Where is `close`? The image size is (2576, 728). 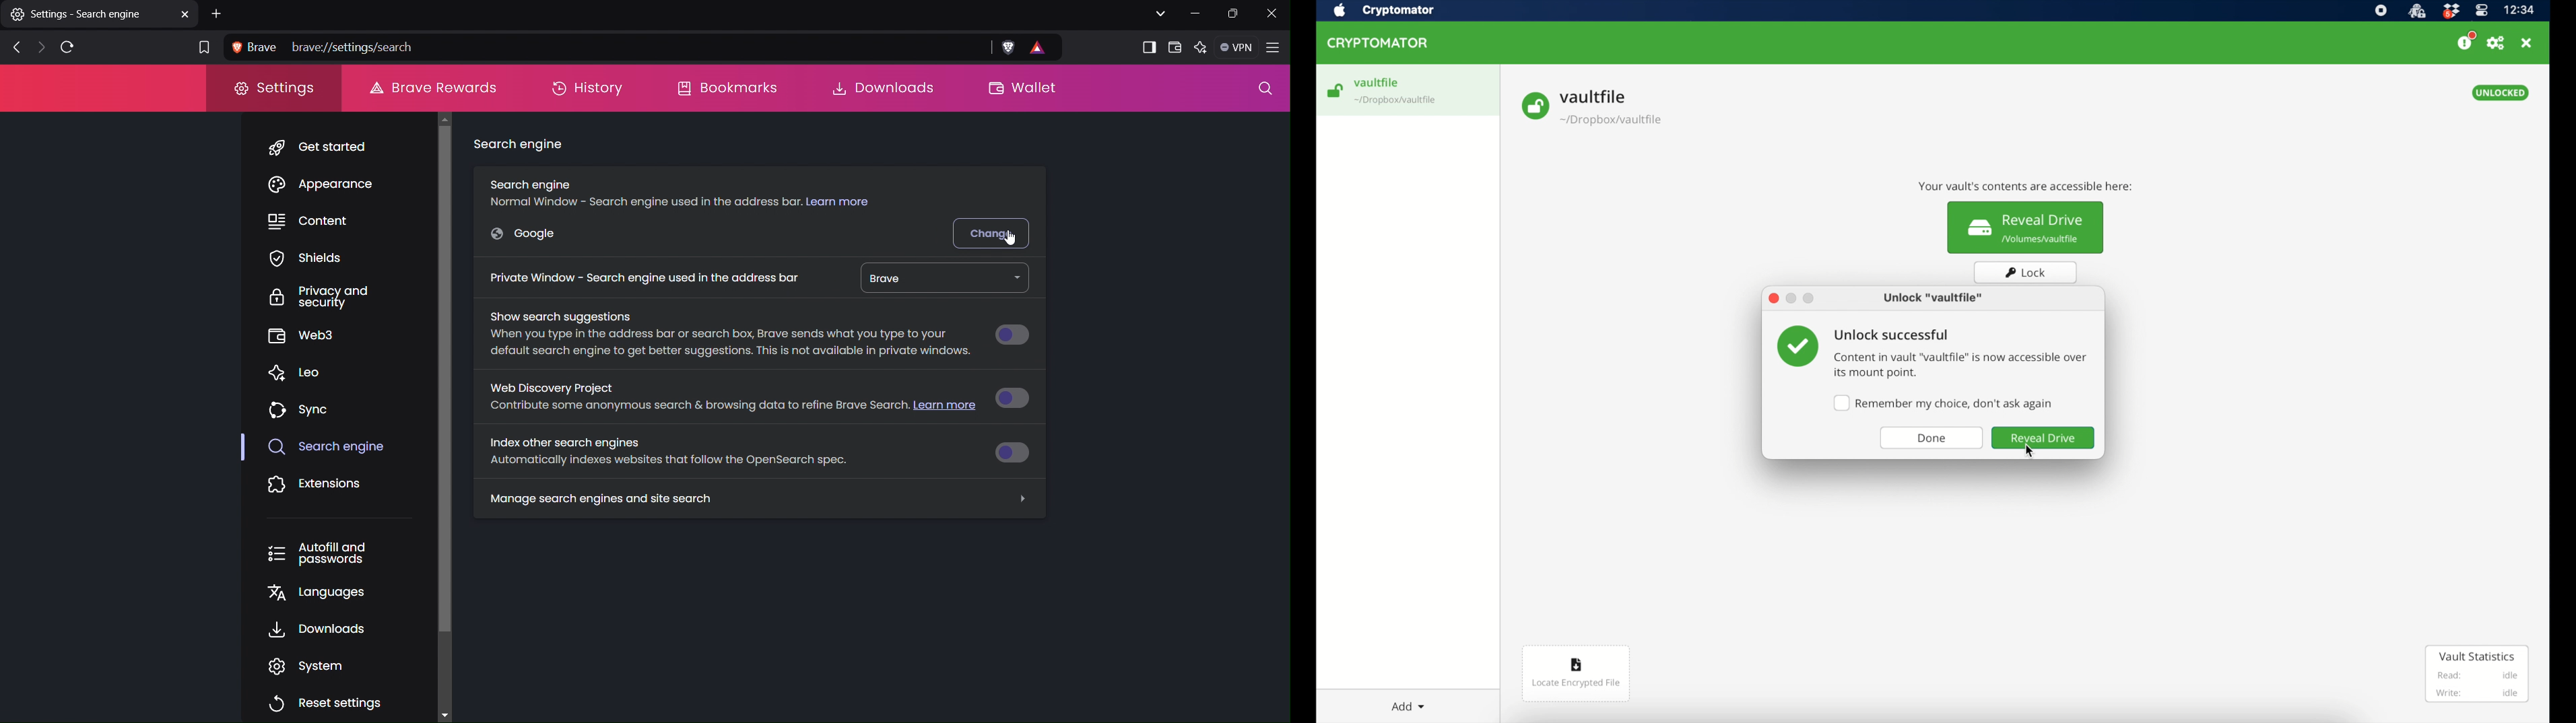
close is located at coordinates (2529, 42).